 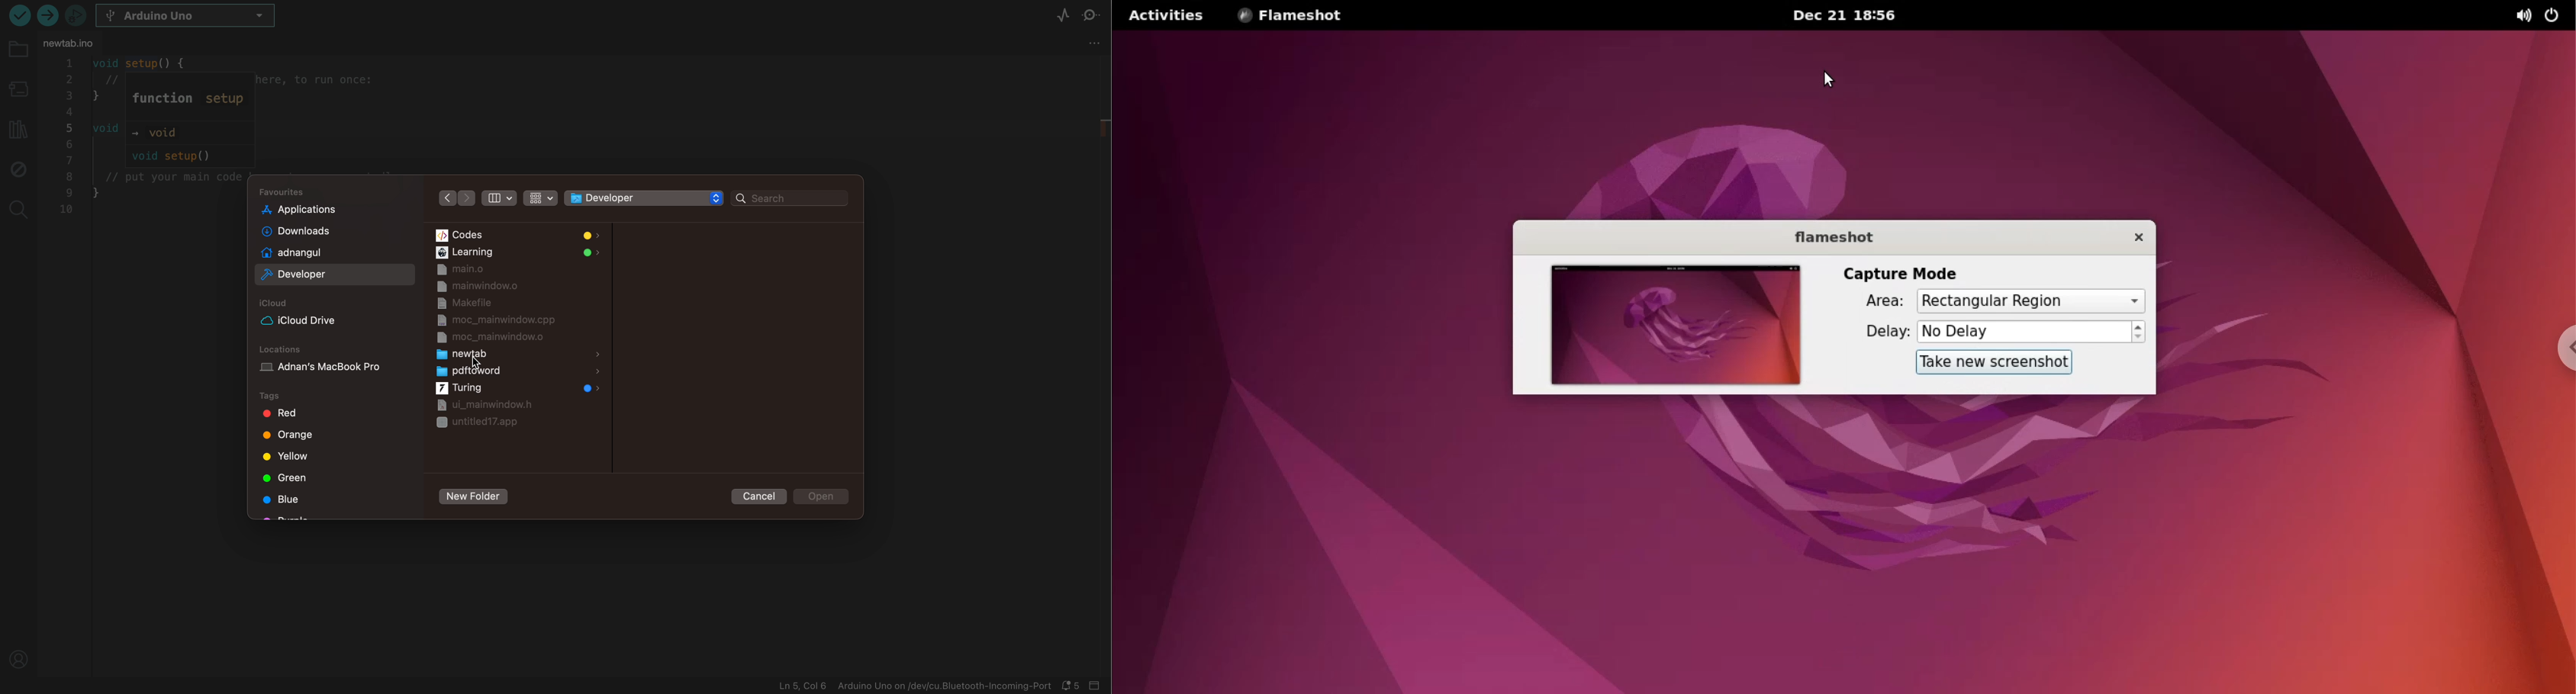 What do you see at coordinates (2522, 15) in the screenshot?
I see `sound options` at bounding box center [2522, 15].